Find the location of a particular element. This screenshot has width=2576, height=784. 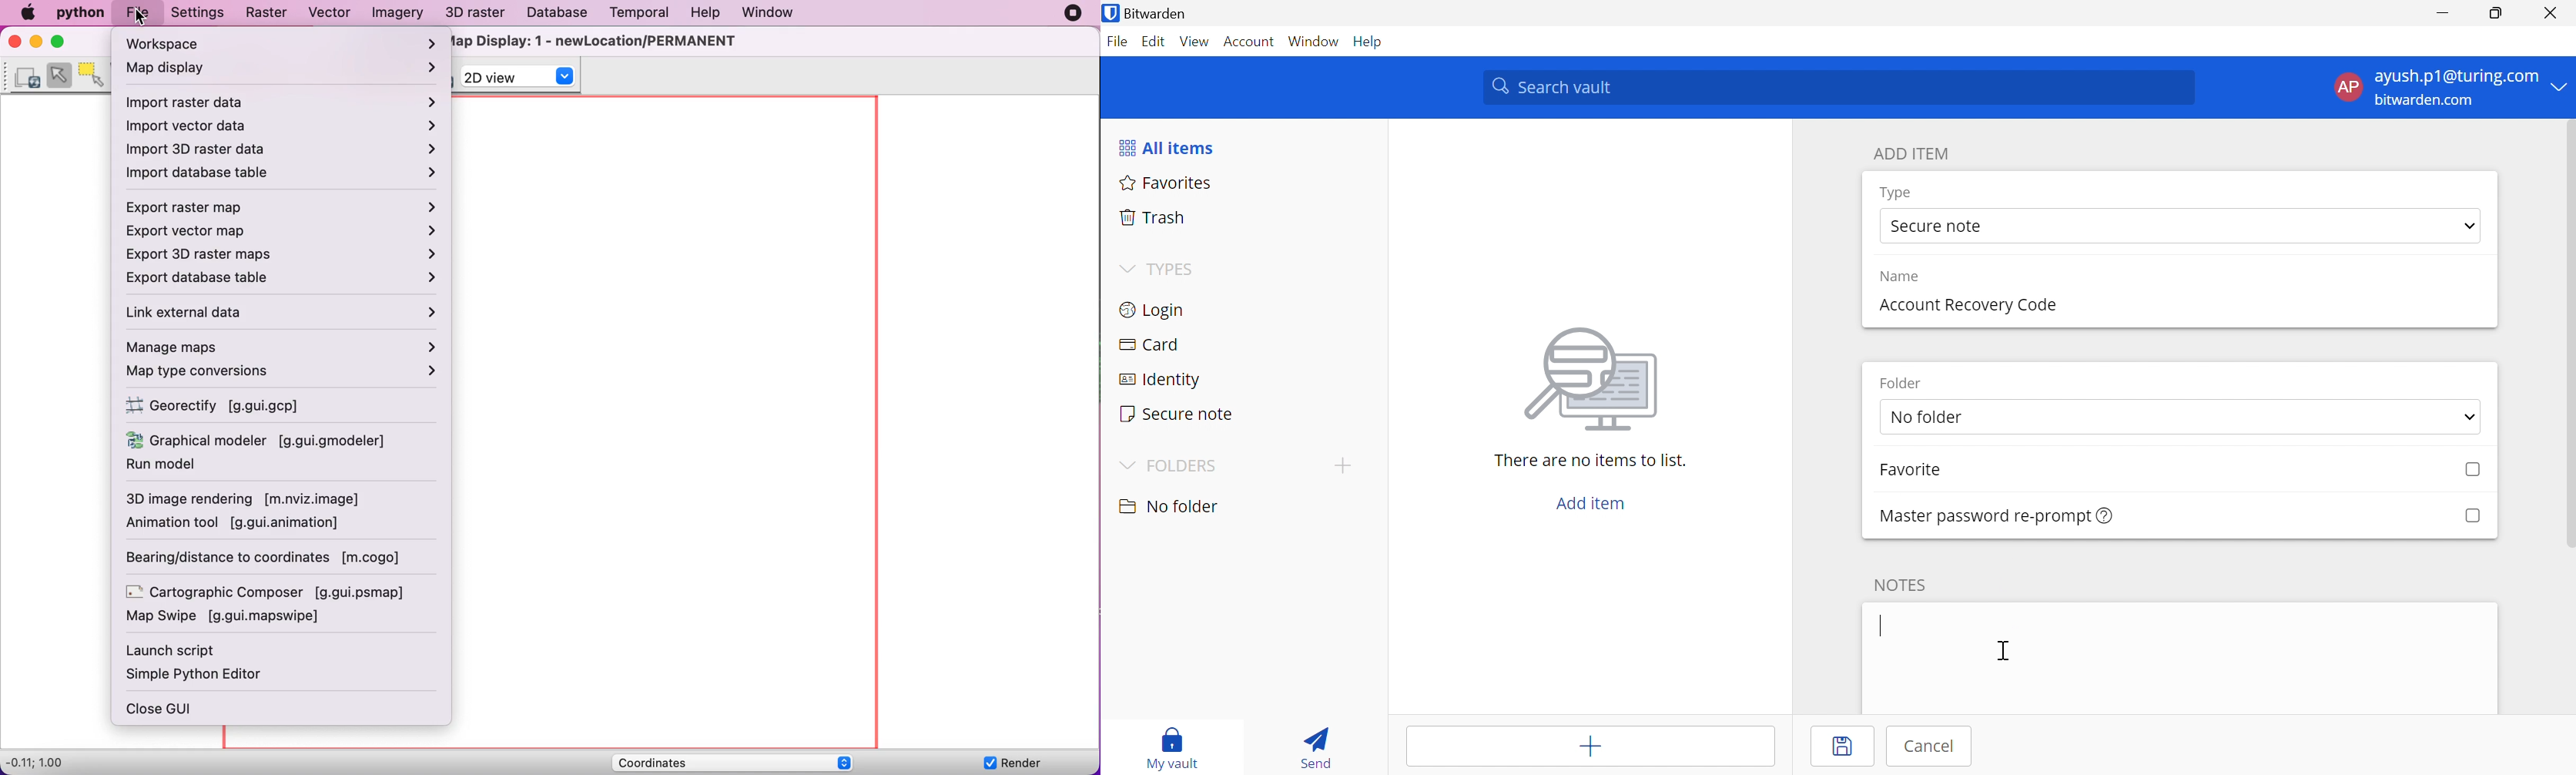

There are no items to list is located at coordinates (1589, 461).